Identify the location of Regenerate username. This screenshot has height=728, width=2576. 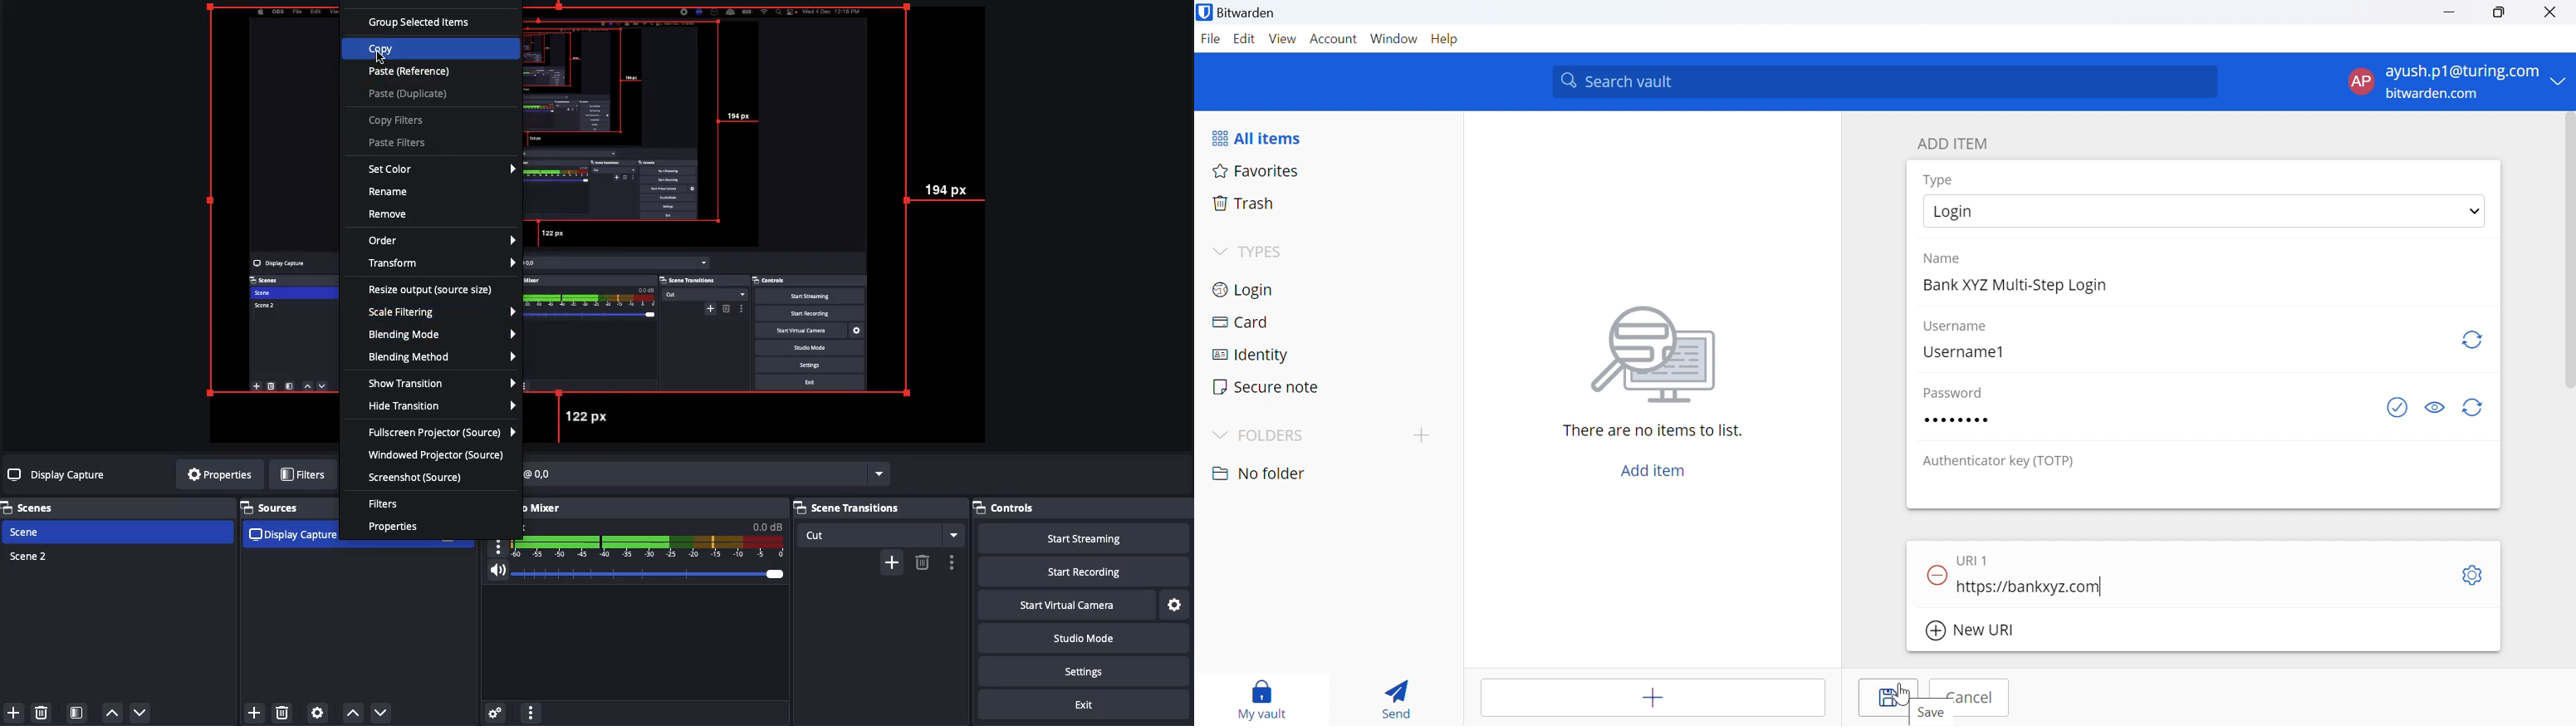
(2475, 342).